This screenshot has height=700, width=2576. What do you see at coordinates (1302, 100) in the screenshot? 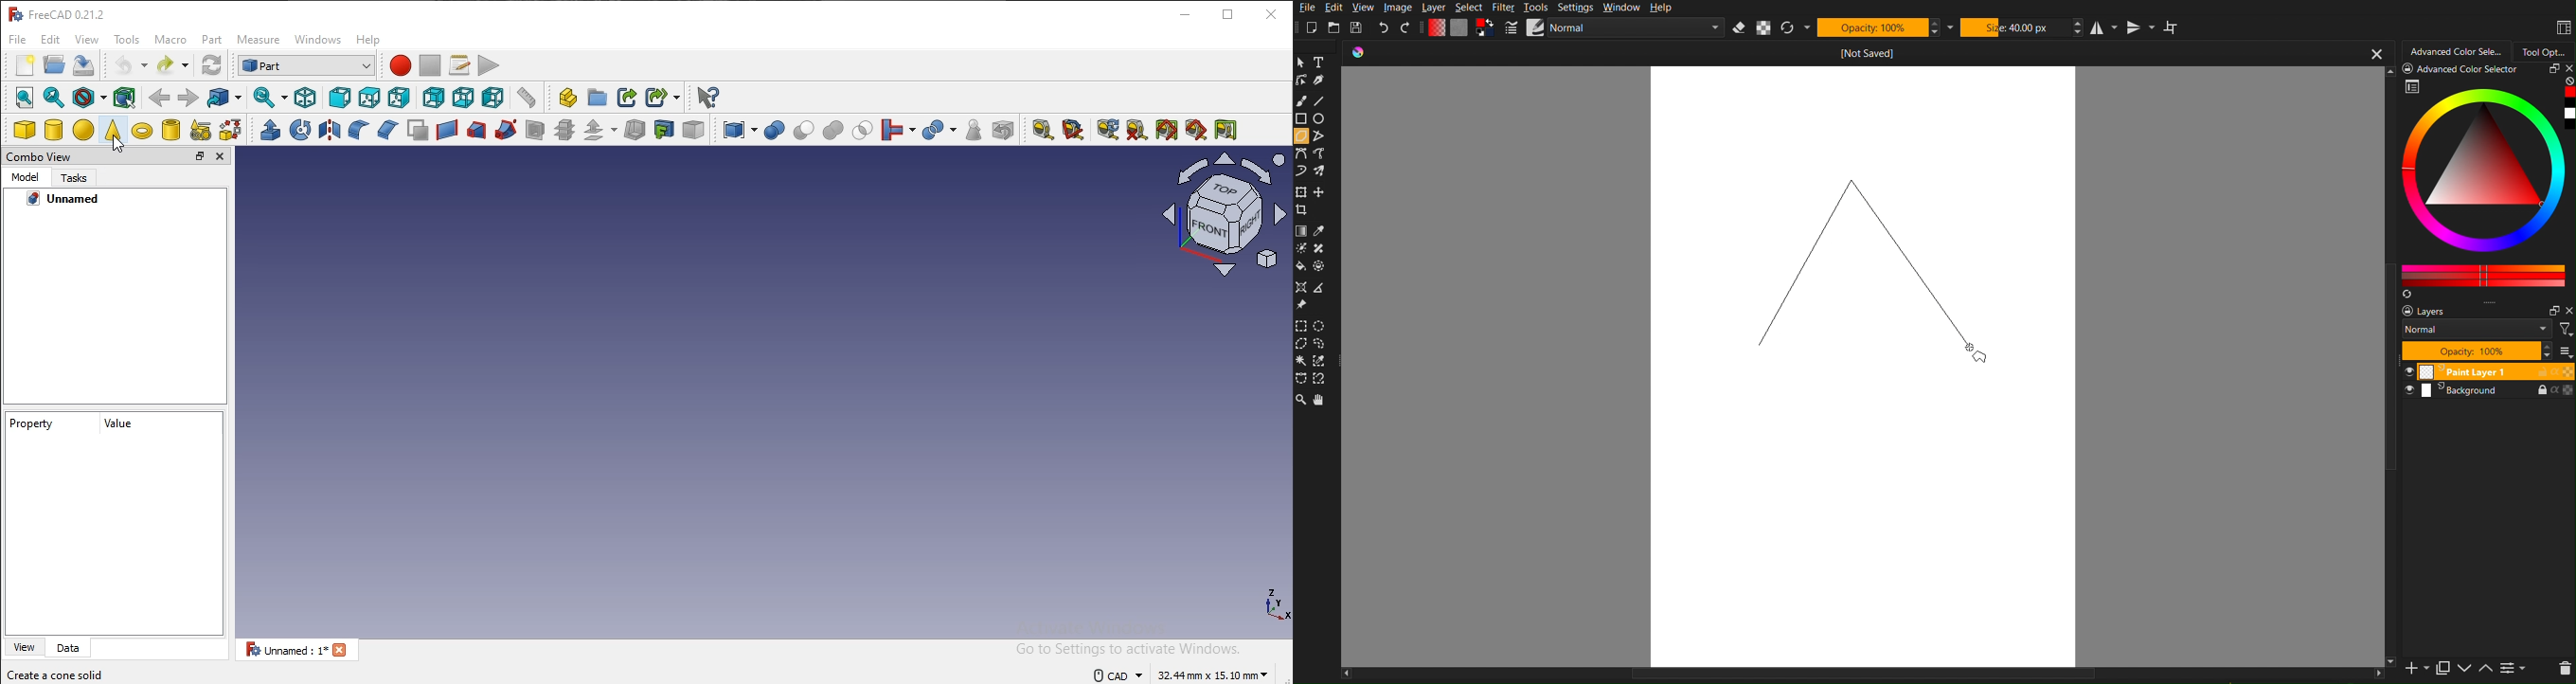
I see `Brush Tools` at bounding box center [1302, 100].